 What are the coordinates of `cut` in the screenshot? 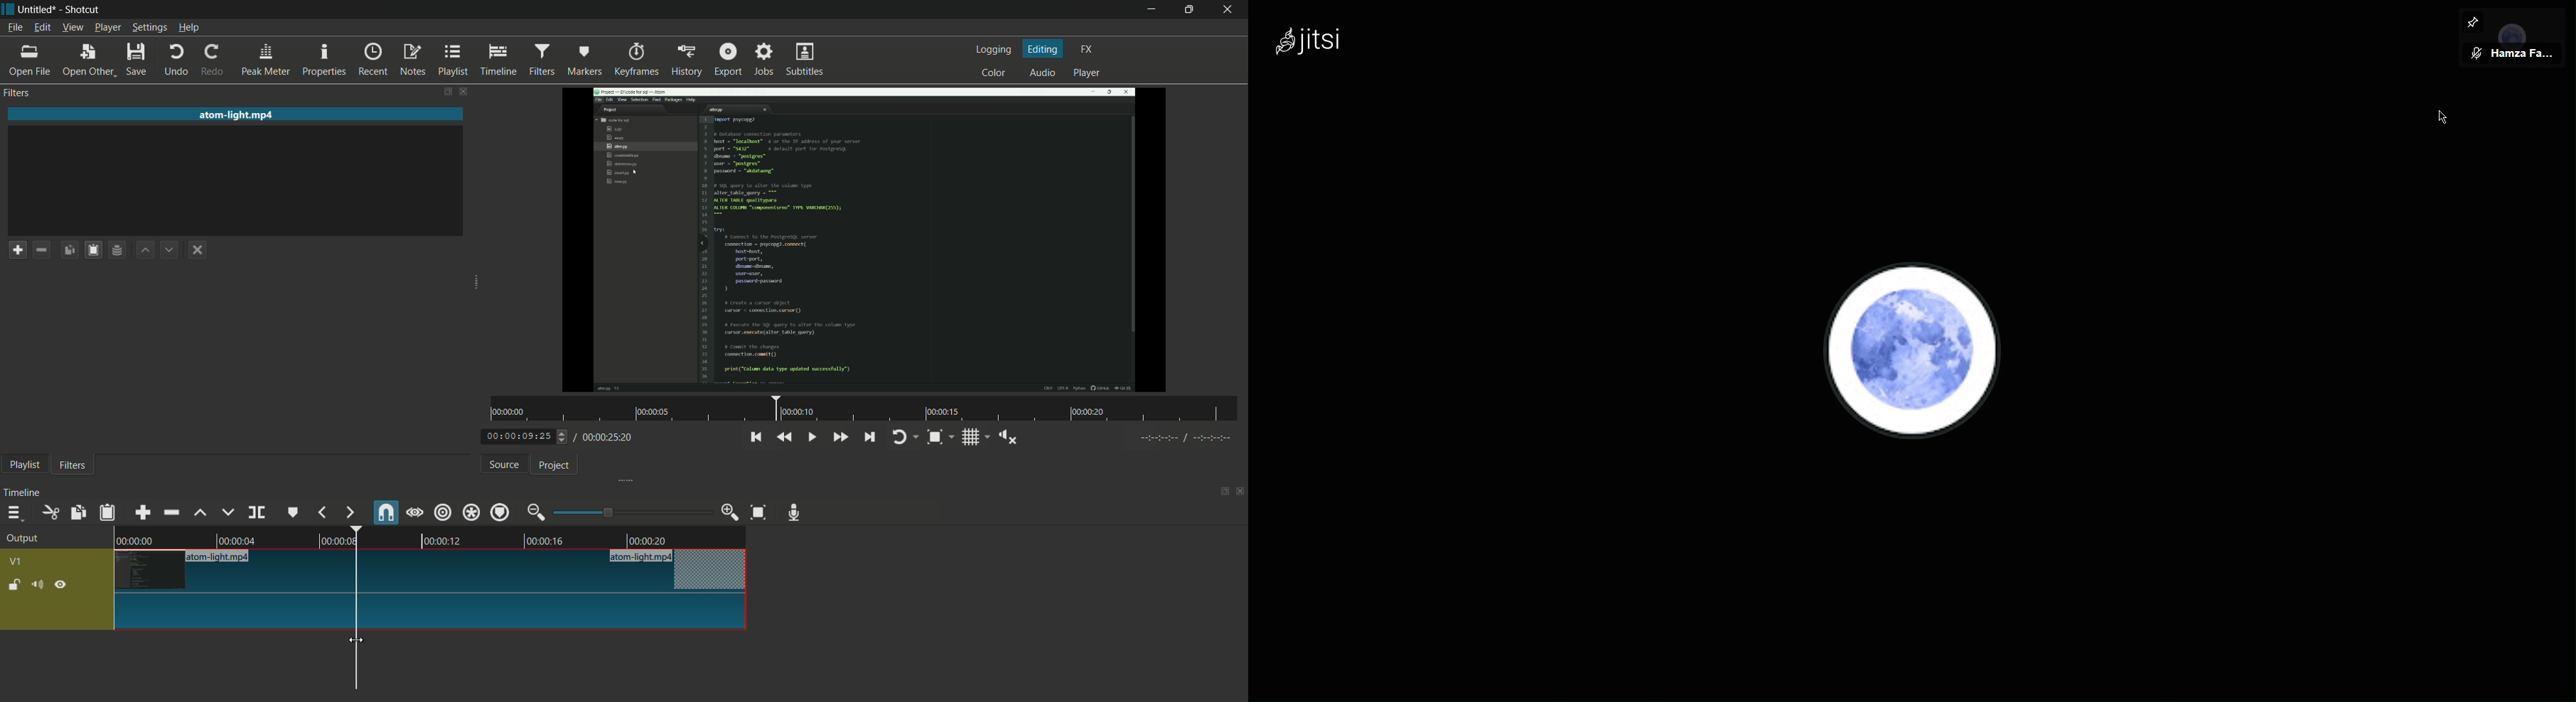 It's located at (51, 512).